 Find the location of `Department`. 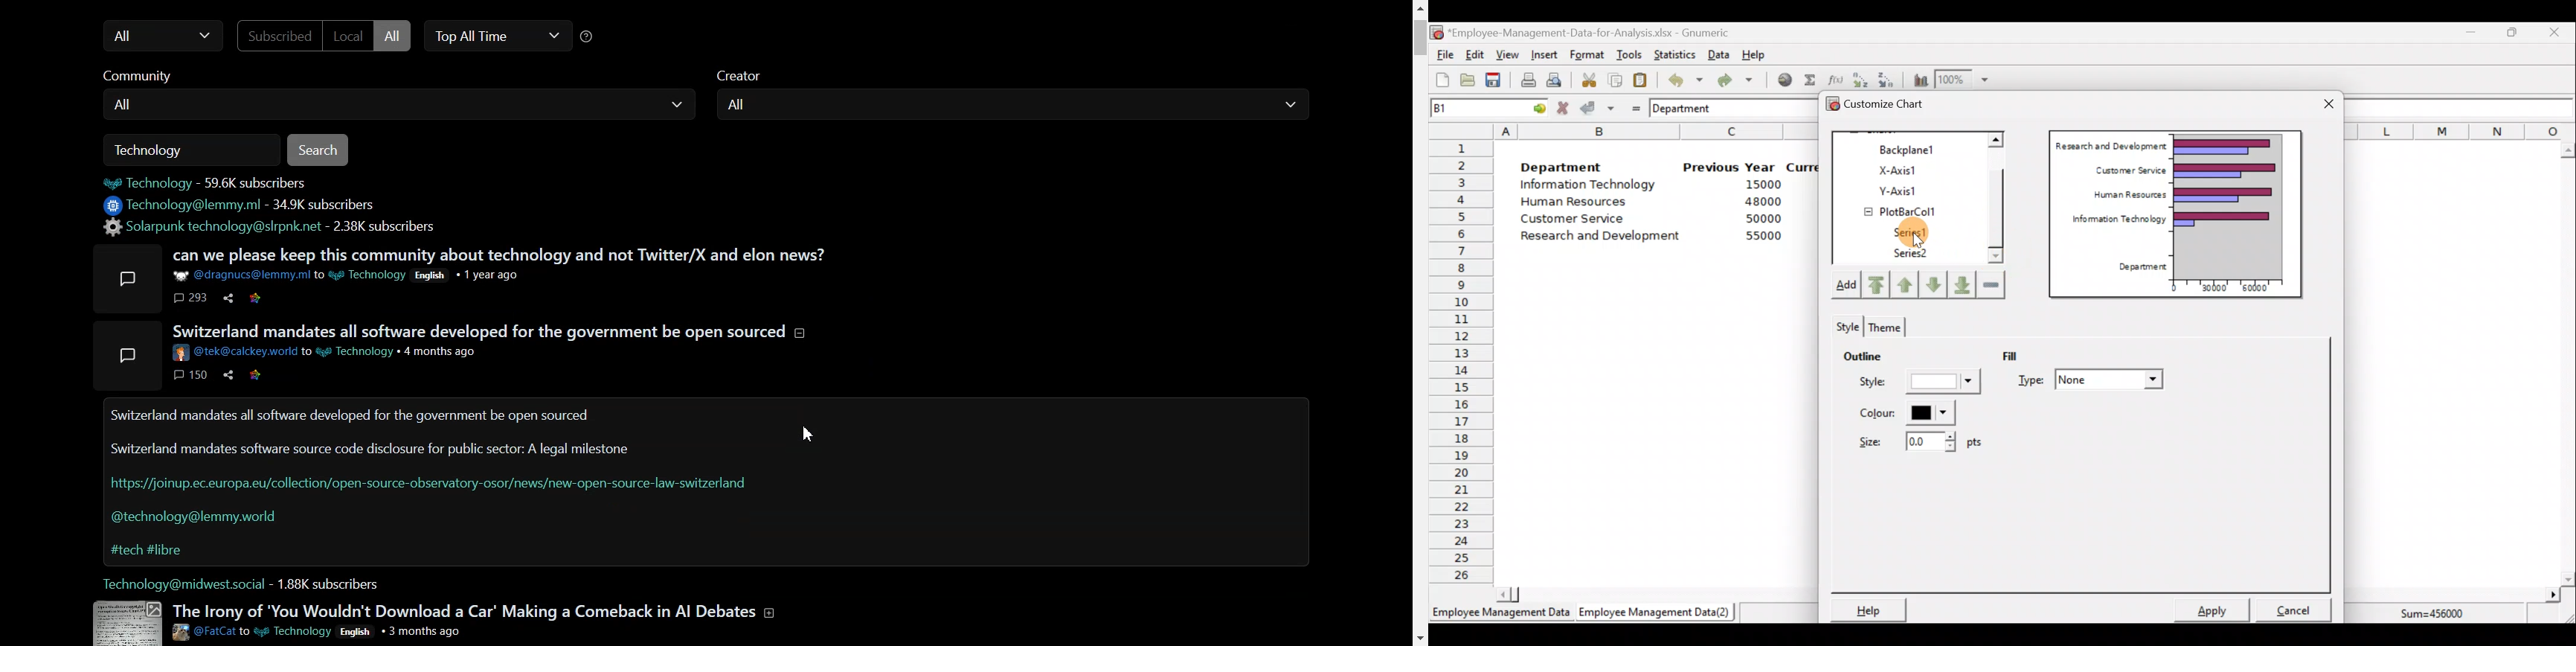

Department is located at coordinates (1689, 108).